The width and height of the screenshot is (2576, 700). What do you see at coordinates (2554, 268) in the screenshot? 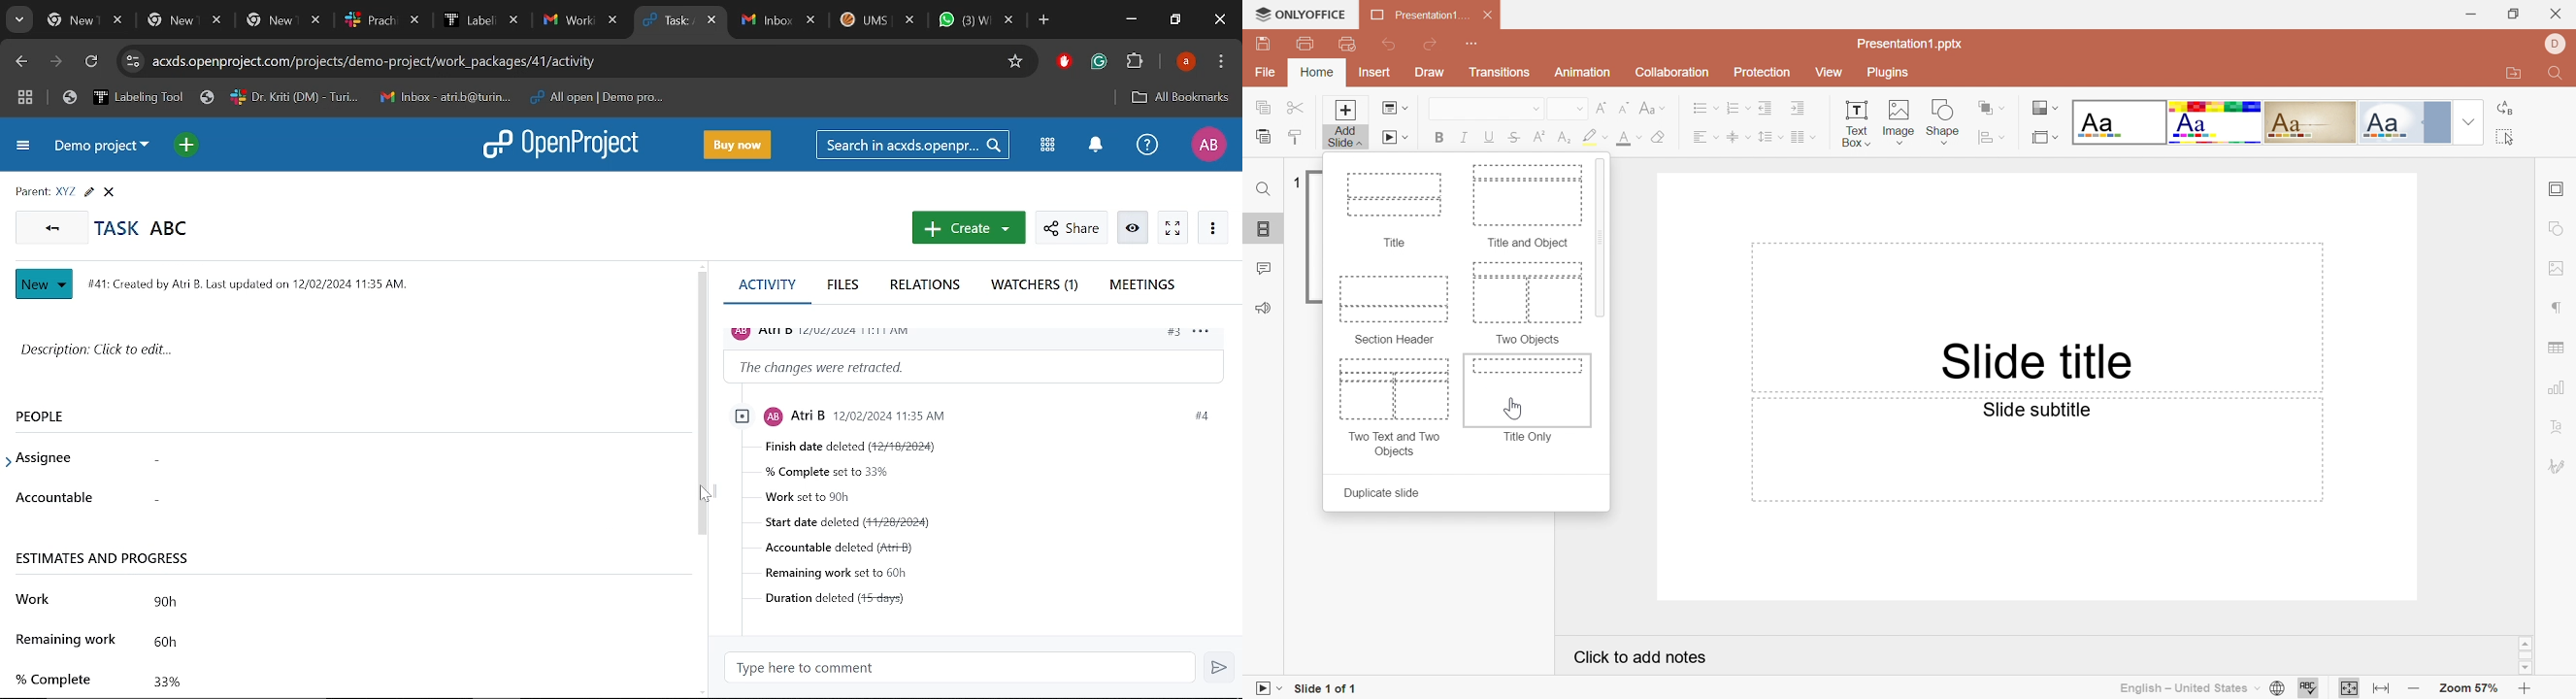
I see `Image settings` at bounding box center [2554, 268].